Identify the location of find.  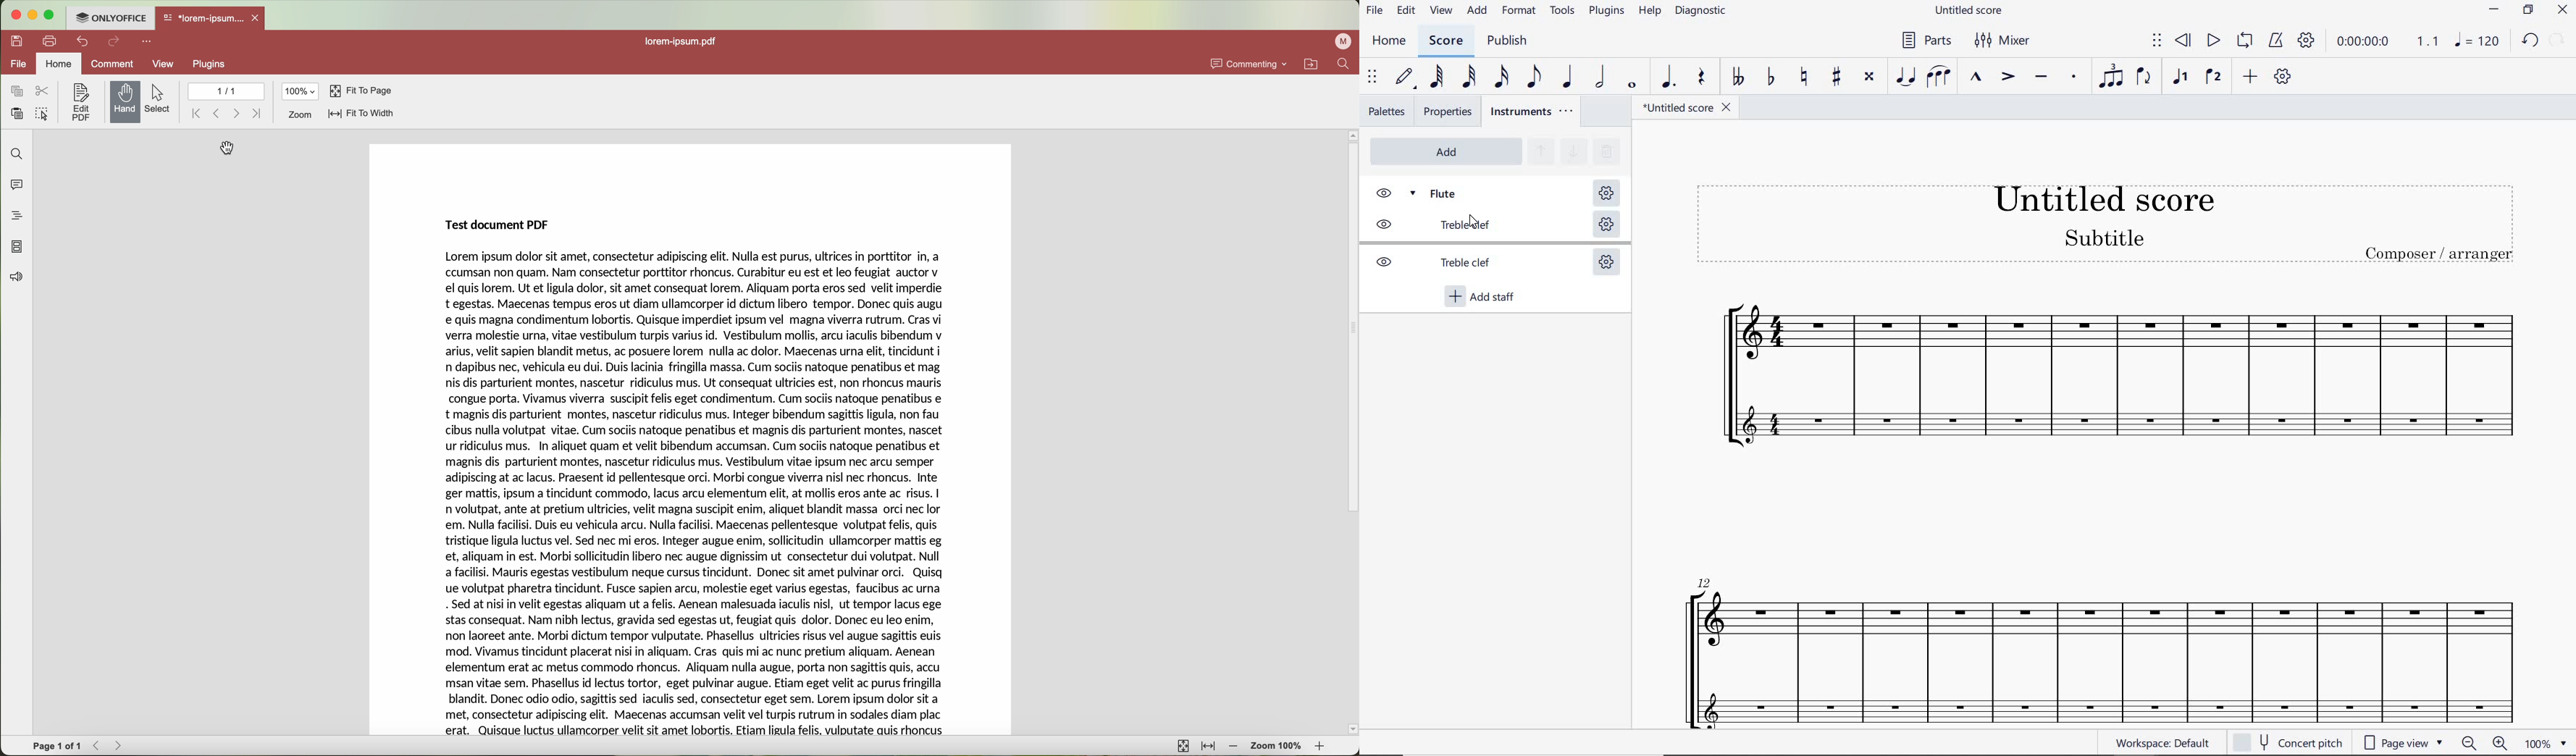
(1347, 64).